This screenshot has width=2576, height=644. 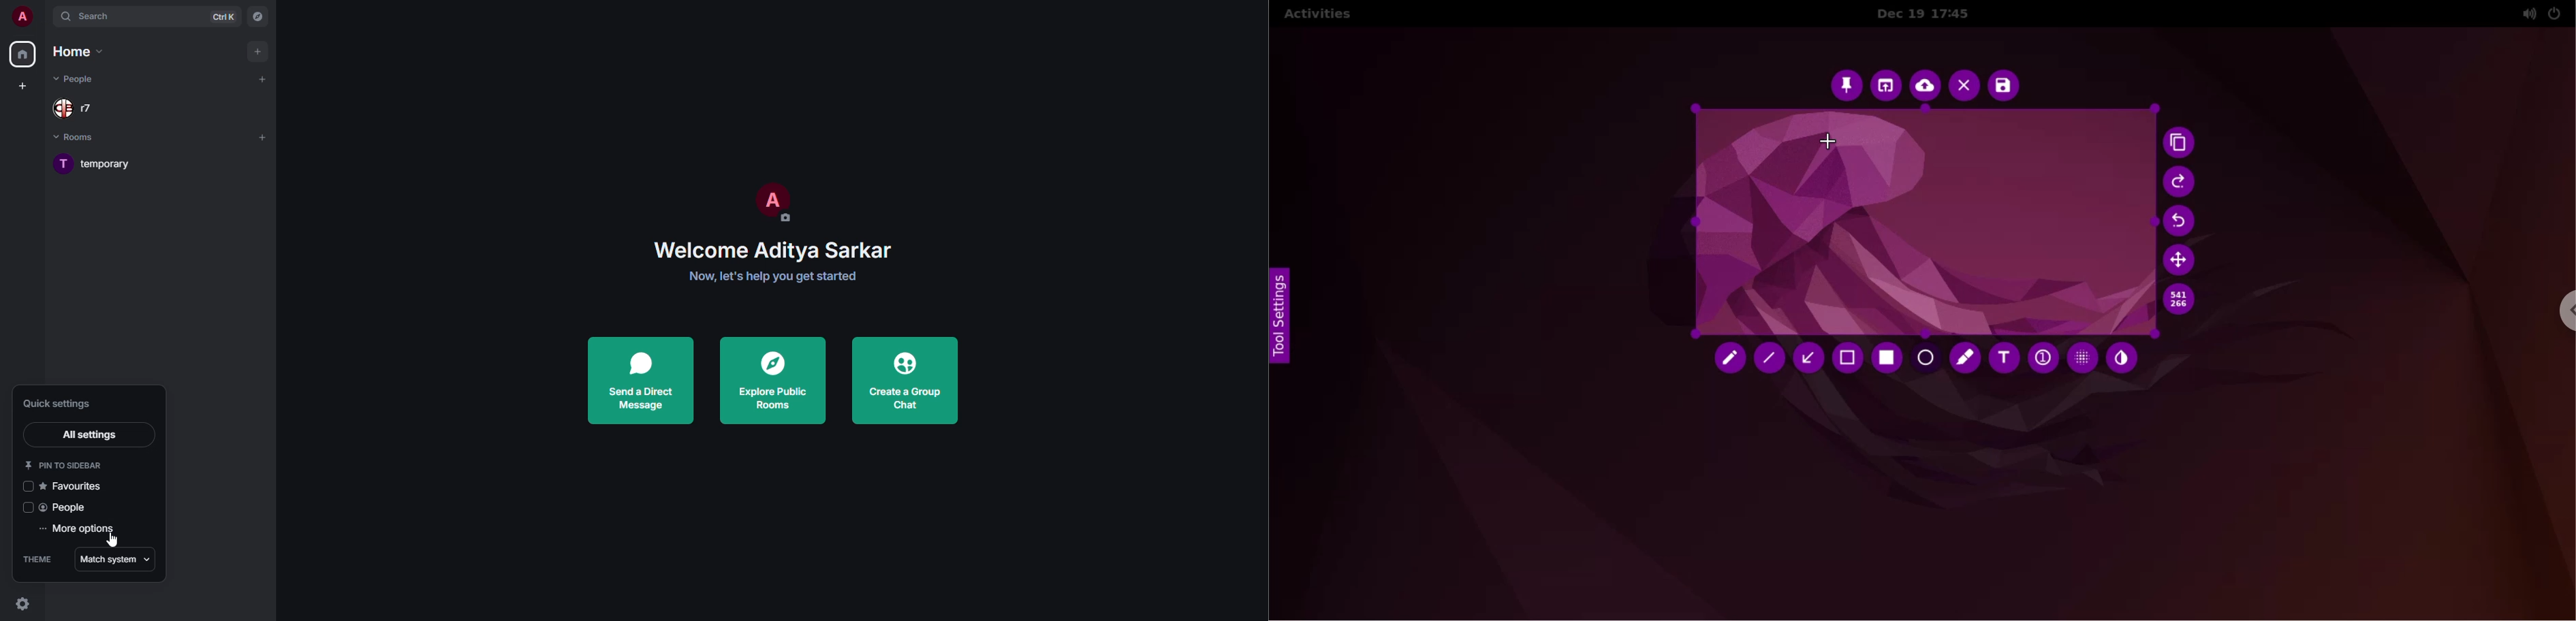 I want to click on create a group chat, so click(x=905, y=379).